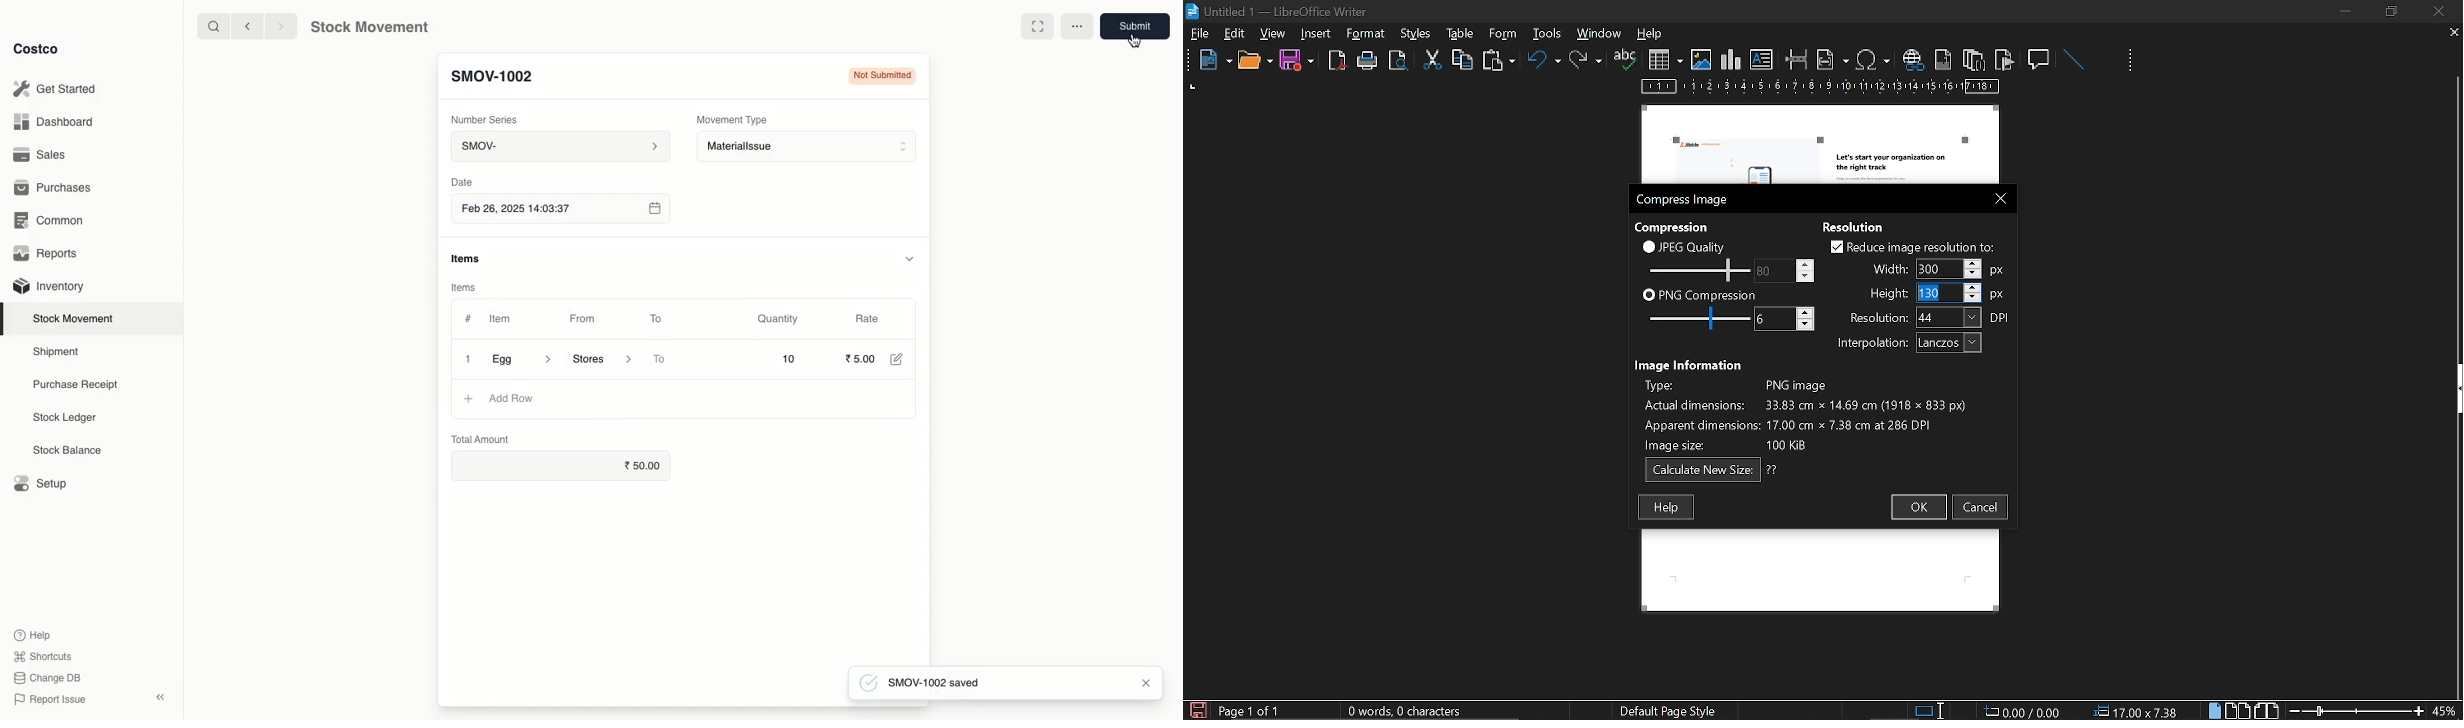 The width and height of the screenshot is (2464, 728). Describe the element at coordinates (1146, 684) in the screenshot. I see `close` at that location.